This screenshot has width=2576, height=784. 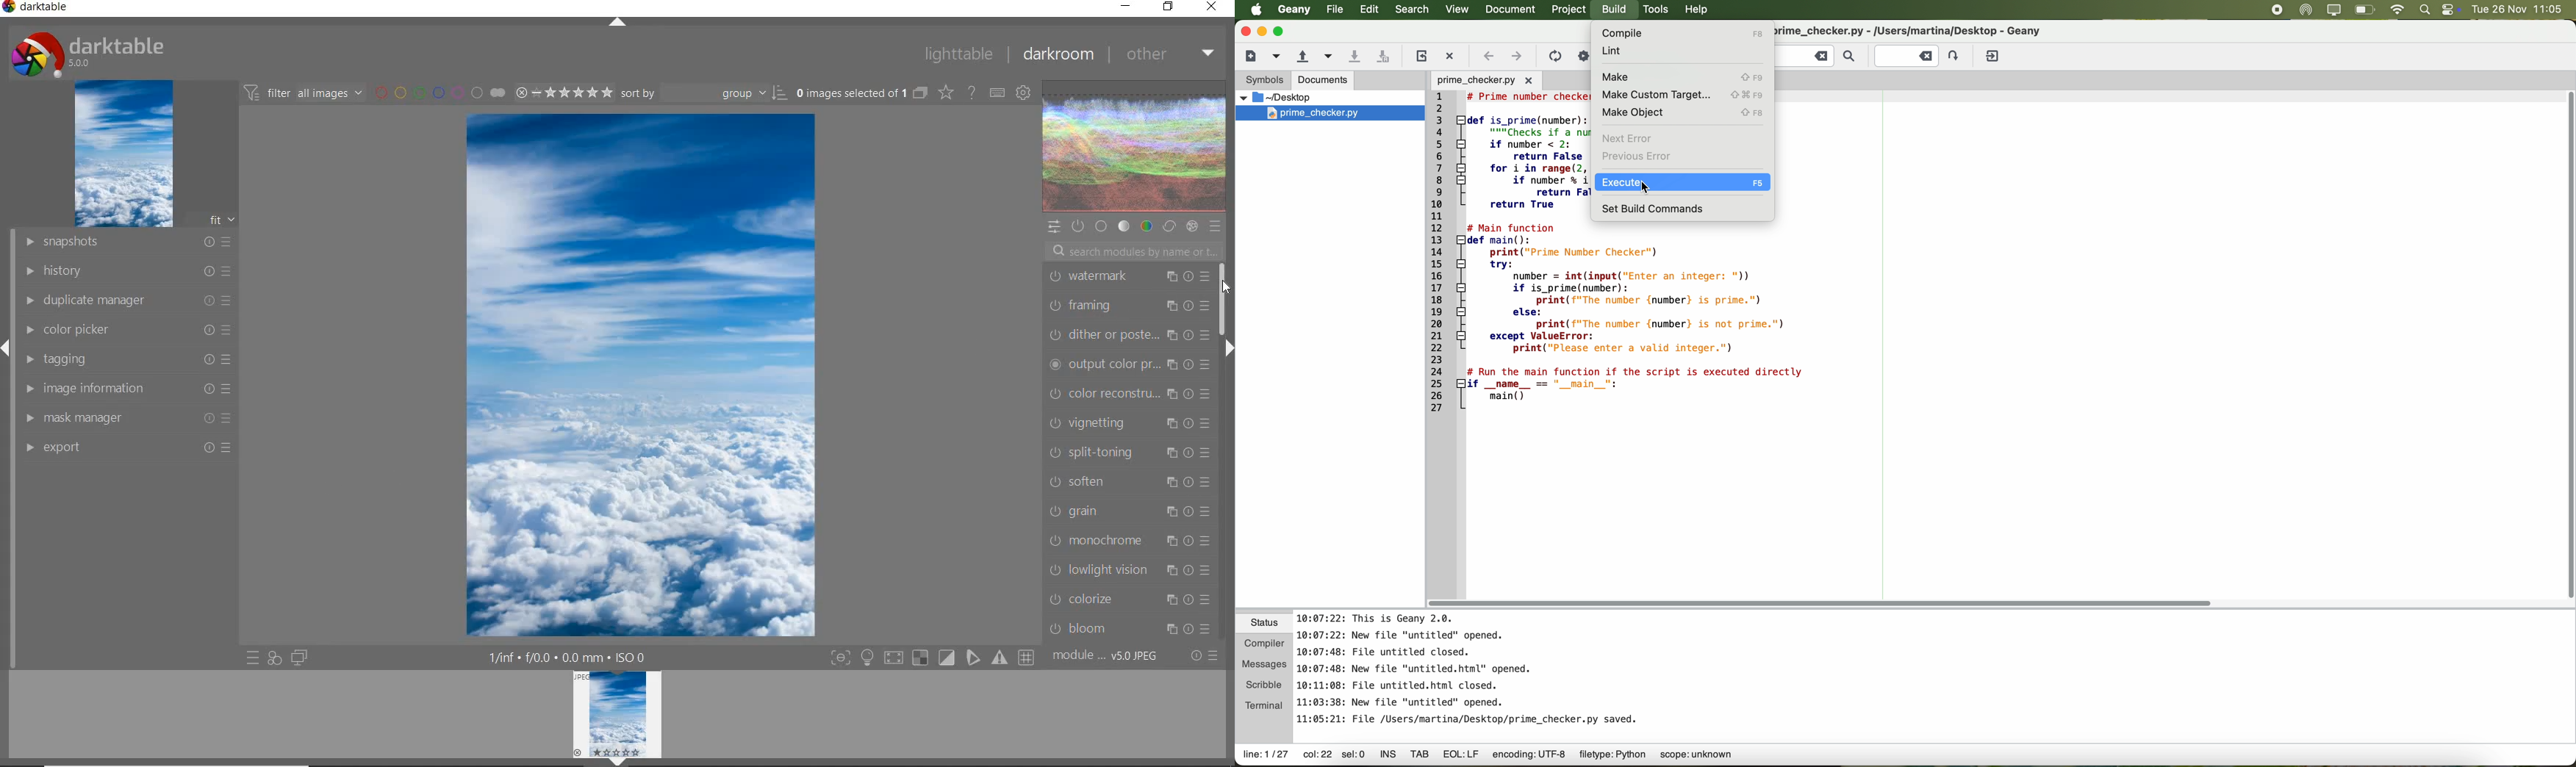 What do you see at coordinates (1681, 184) in the screenshot?
I see `click on execute` at bounding box center [1681, 184].